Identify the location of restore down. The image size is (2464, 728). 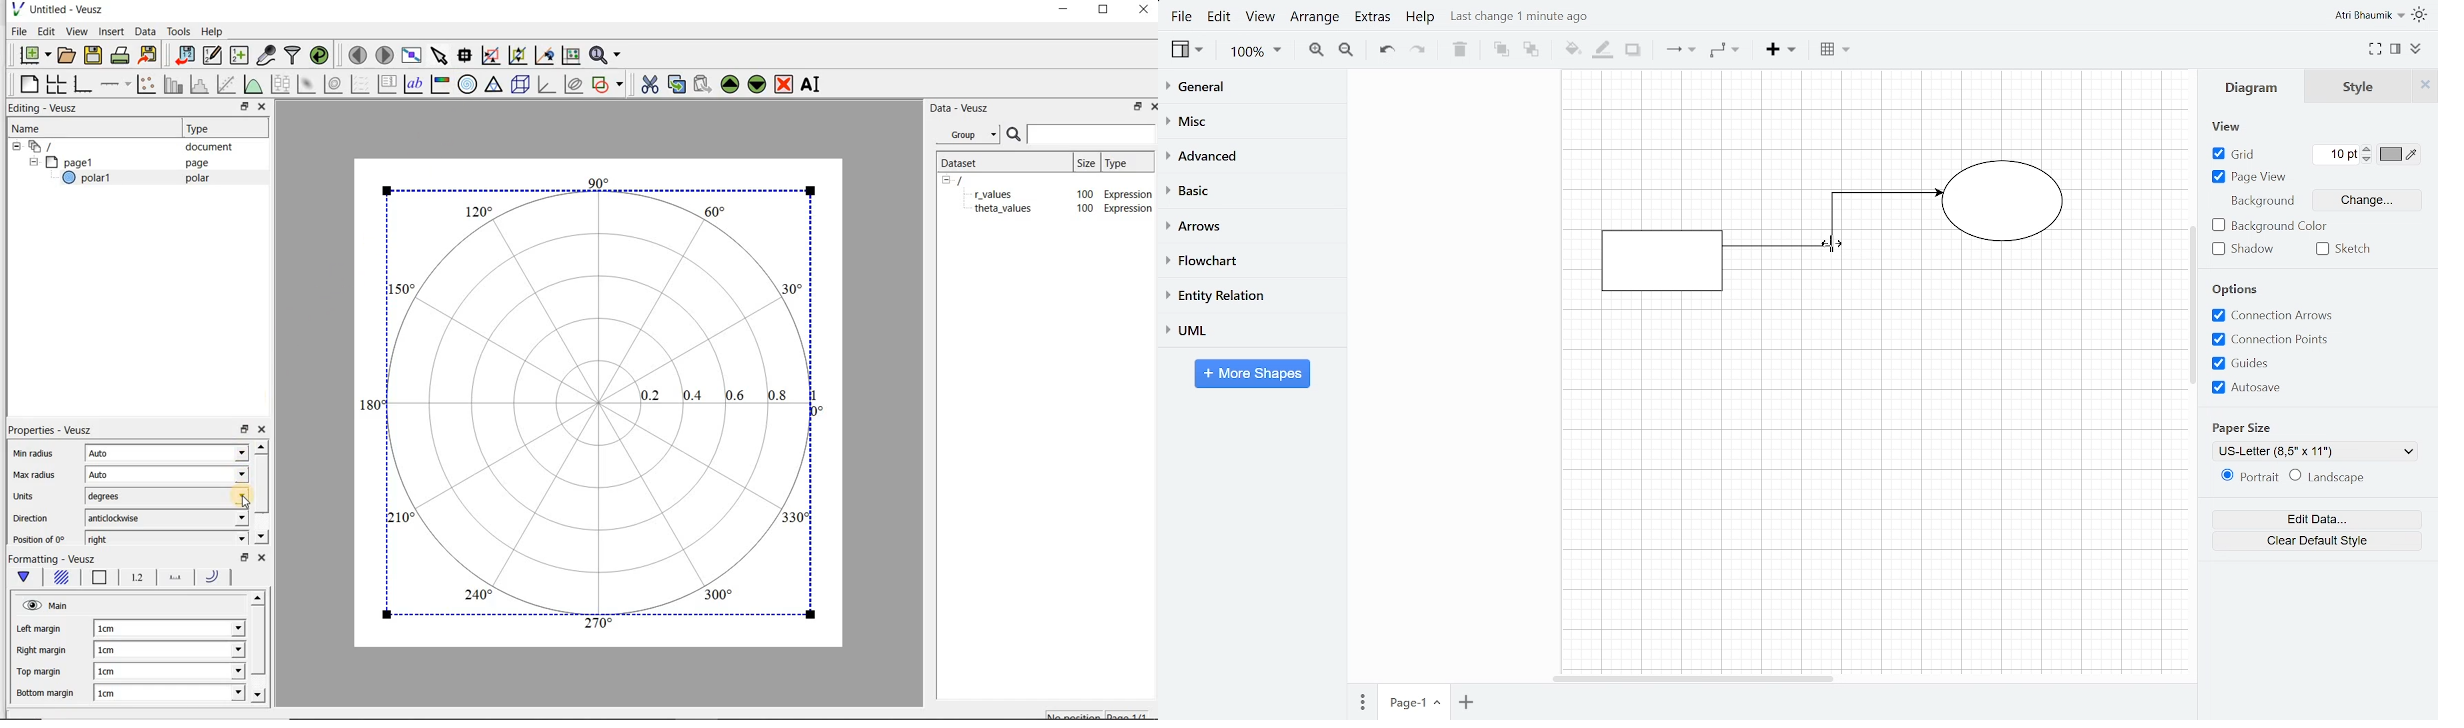
(240, 428).